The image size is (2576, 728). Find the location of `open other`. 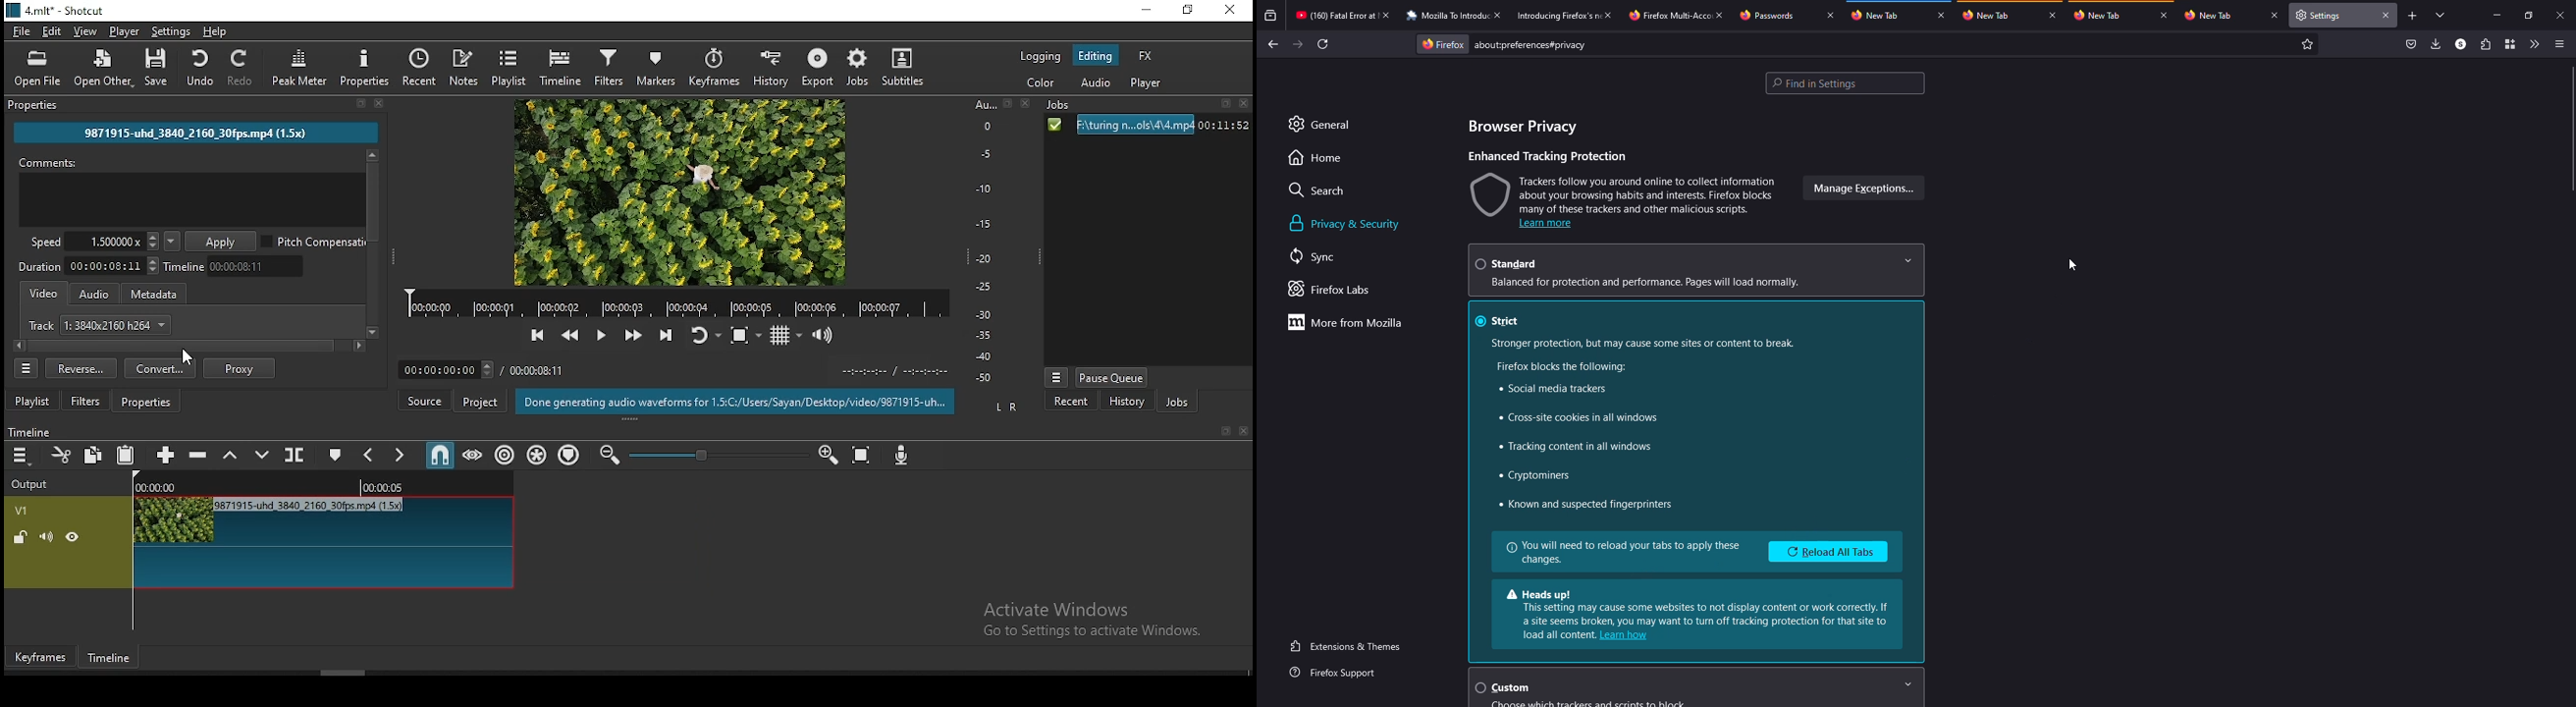

open other is located at coordinates (103, 71).